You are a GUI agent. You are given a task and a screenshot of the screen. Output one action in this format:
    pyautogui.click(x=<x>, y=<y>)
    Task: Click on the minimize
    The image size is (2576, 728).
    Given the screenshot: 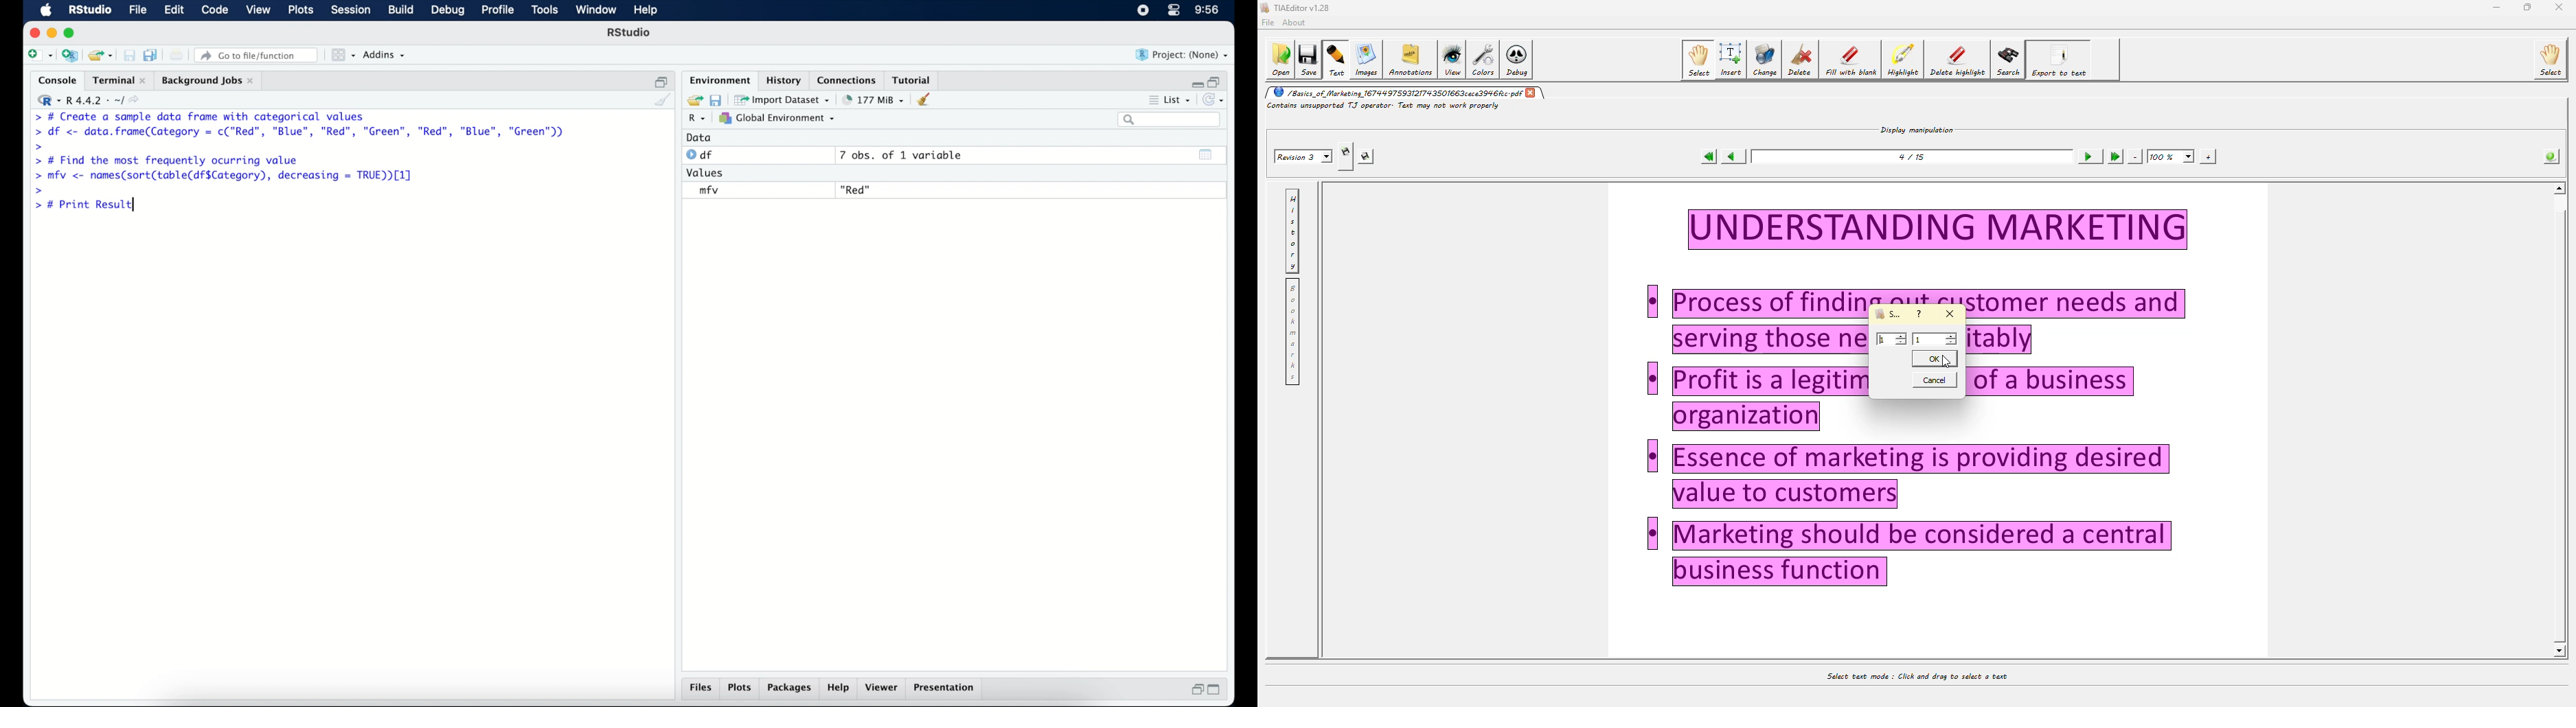 What is the action you would take?
    pyautogui.click(x=1195, y=82)
    